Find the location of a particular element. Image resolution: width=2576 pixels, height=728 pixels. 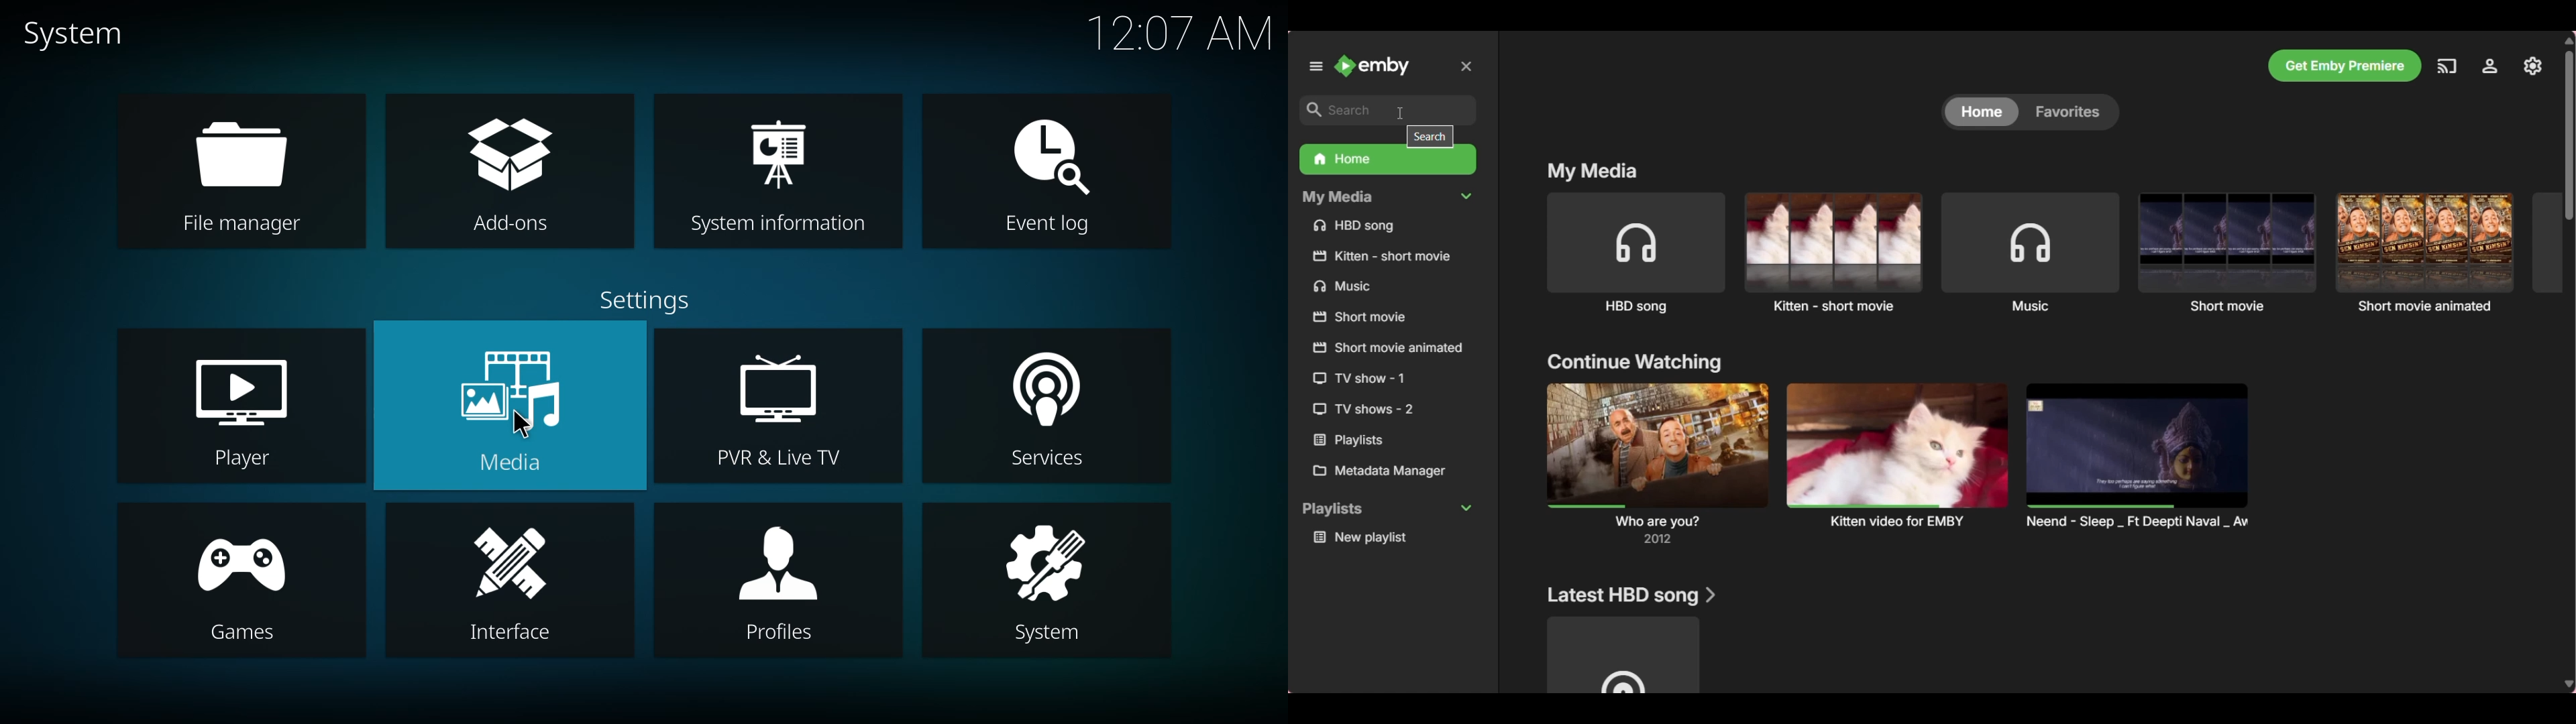

time is located at coordinates (1181, 32).